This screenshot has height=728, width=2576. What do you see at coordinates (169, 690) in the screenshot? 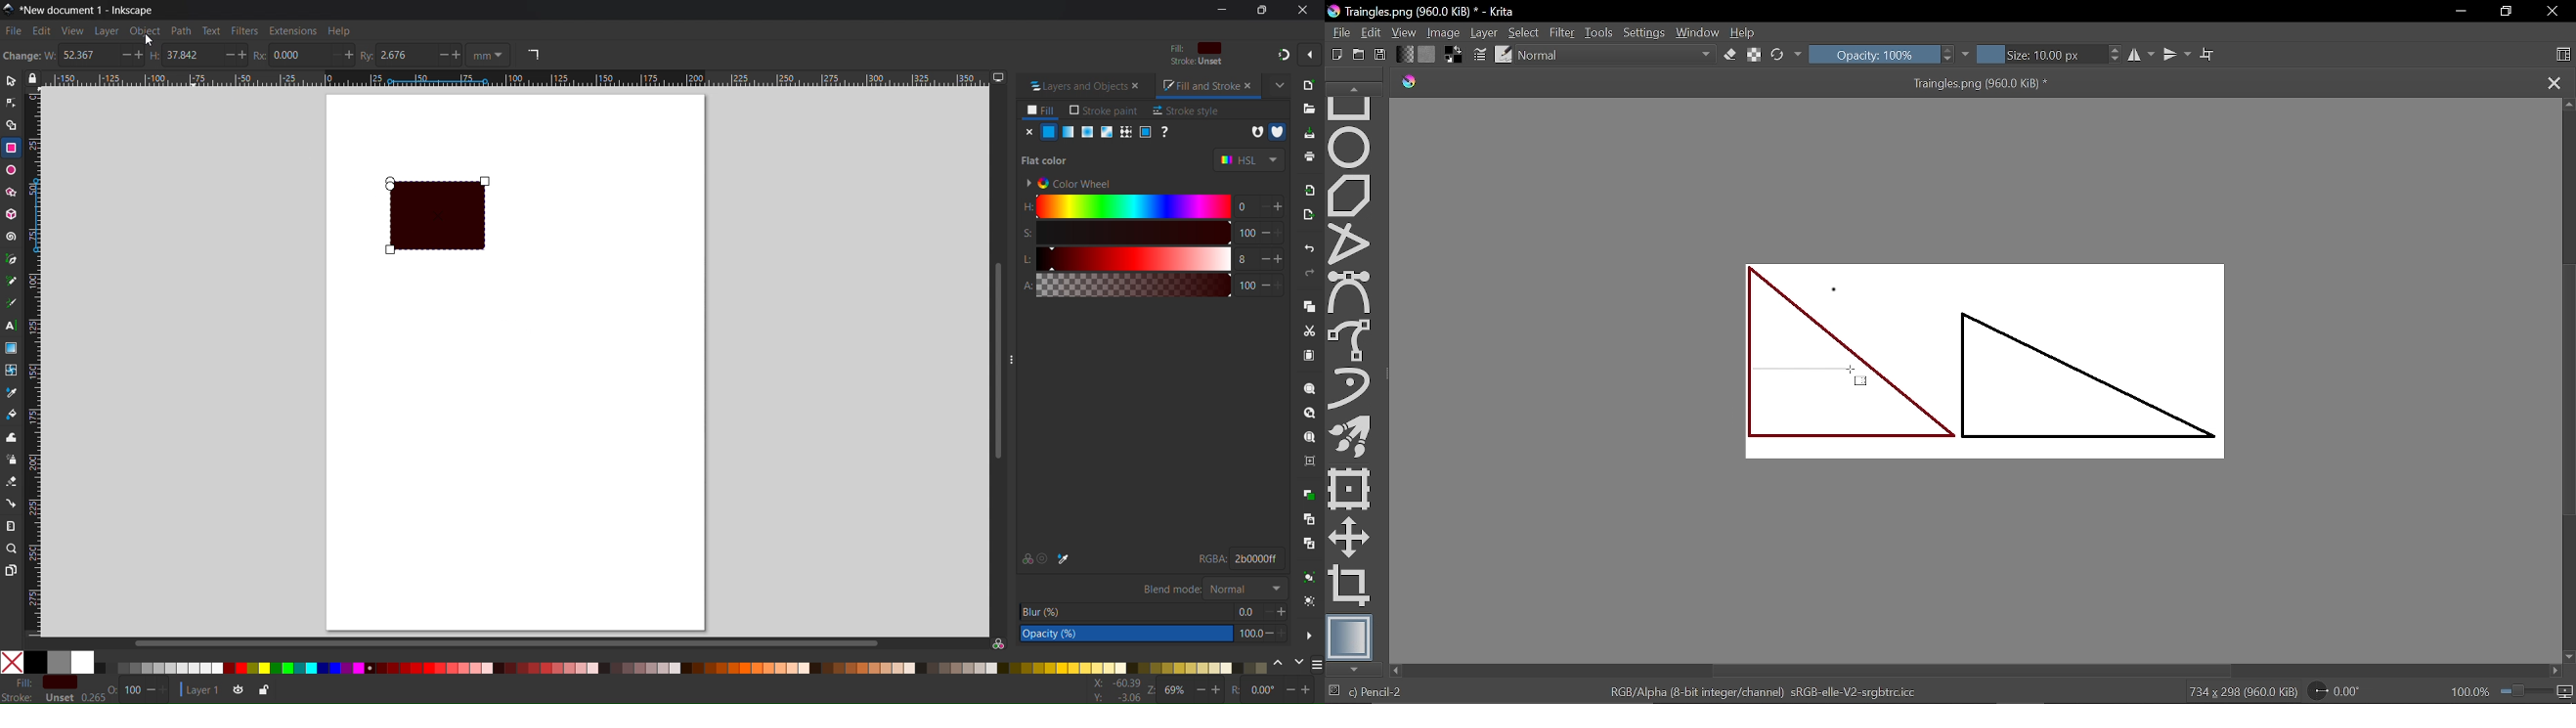
I see `Maximize opacity` at bounding box center [169, 690].